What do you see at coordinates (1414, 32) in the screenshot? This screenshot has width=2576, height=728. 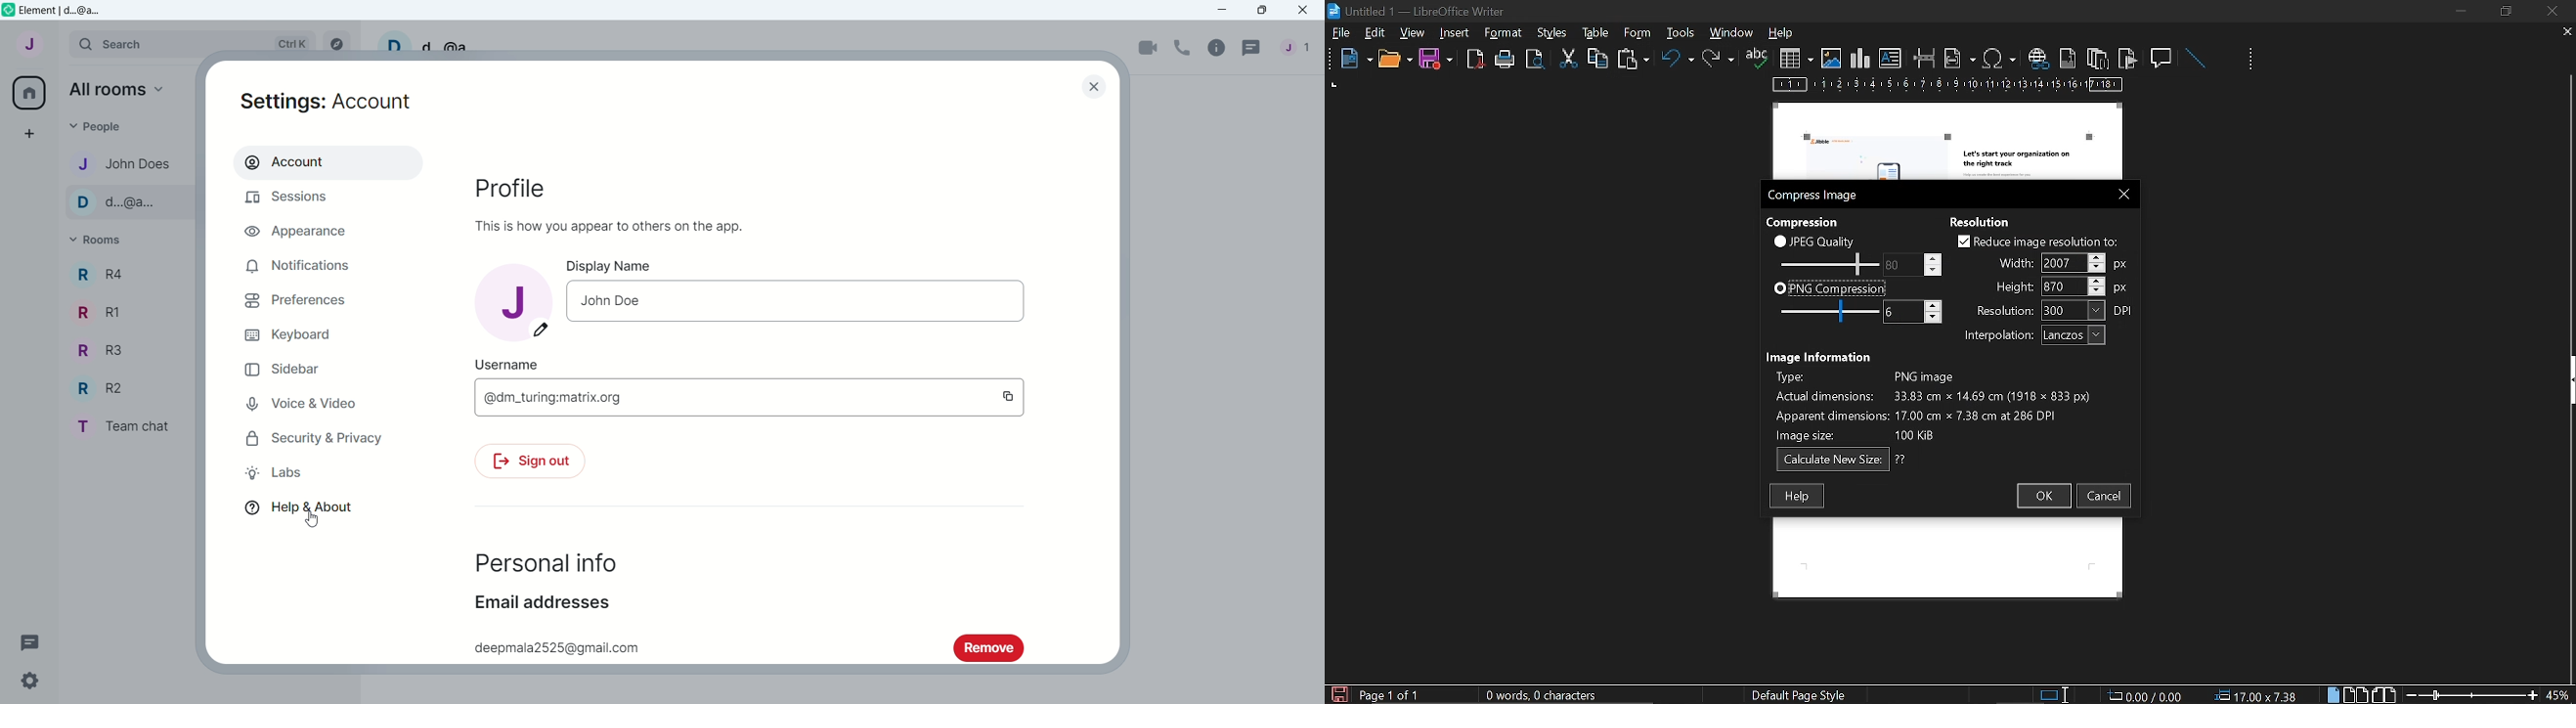 I see `view` at bounding box center [1414, 32].